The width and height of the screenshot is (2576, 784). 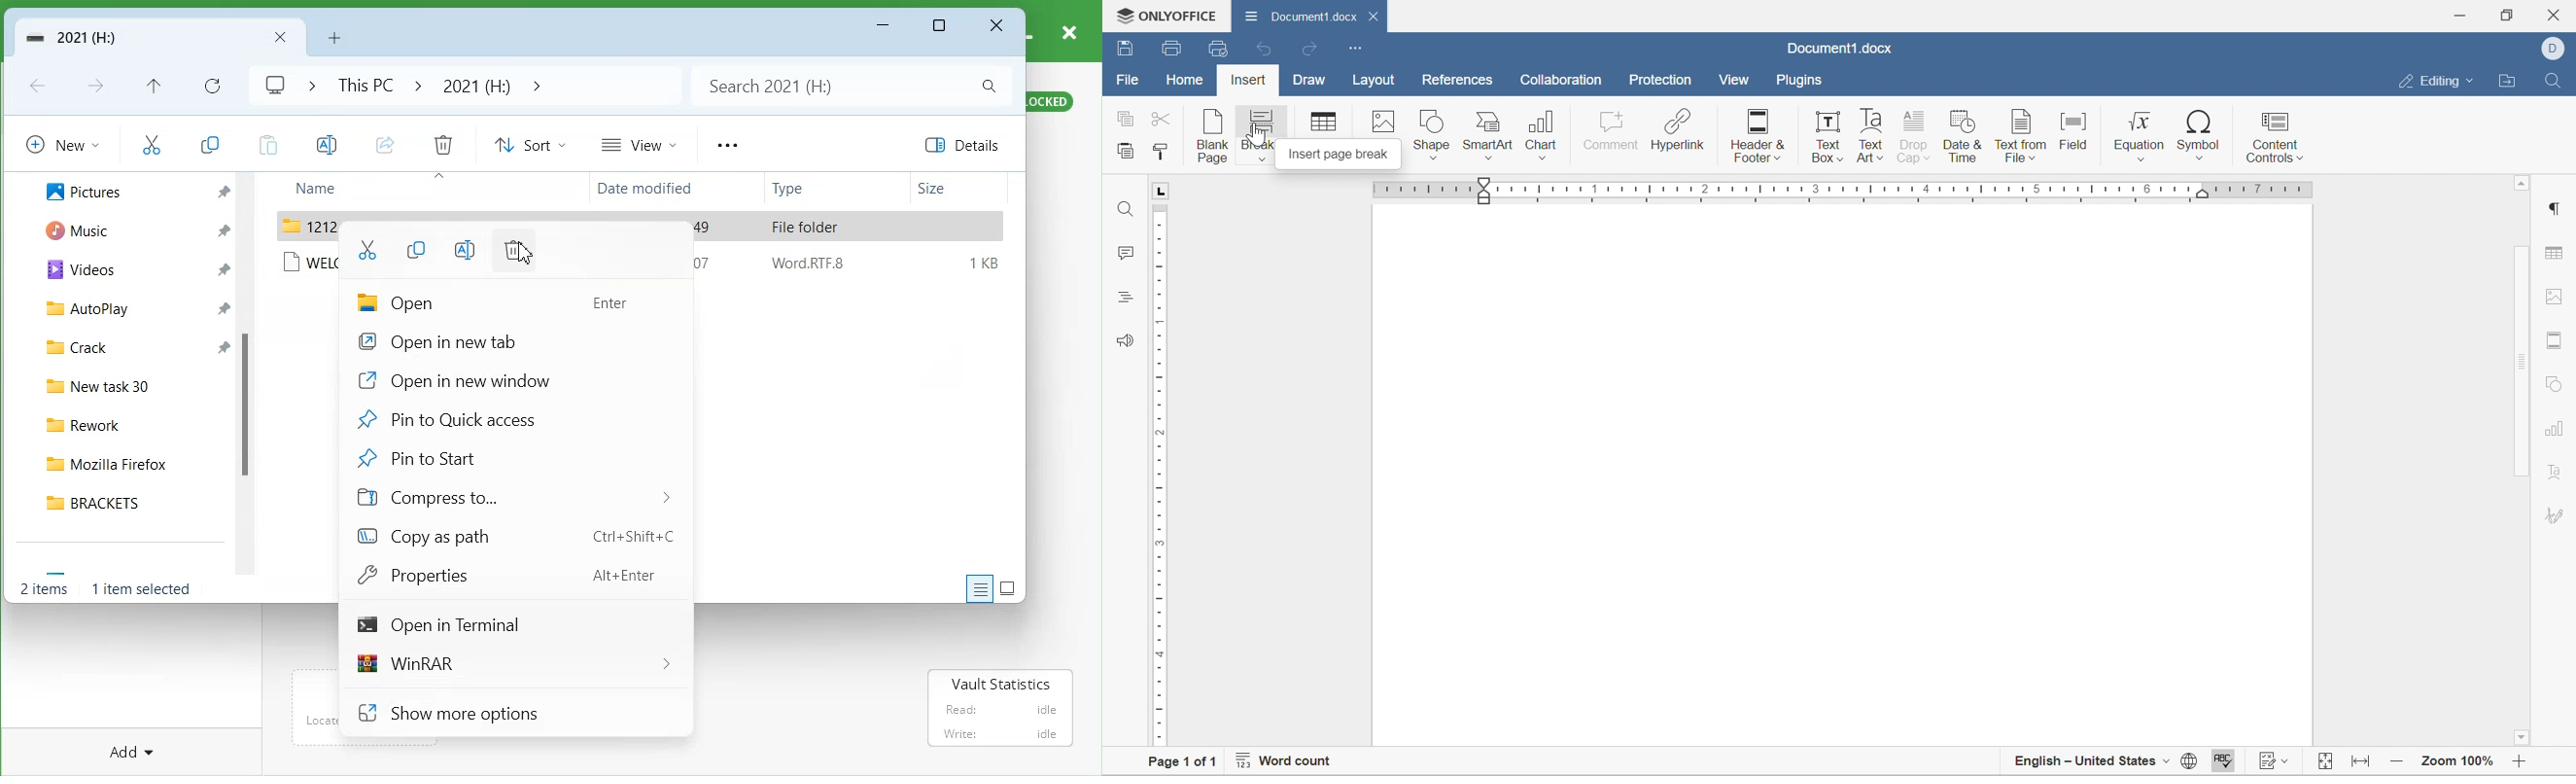 What do you see at coordinates (225, 305) in the screenshot?
I see `Pin a file` at bounding box center [225, 305].